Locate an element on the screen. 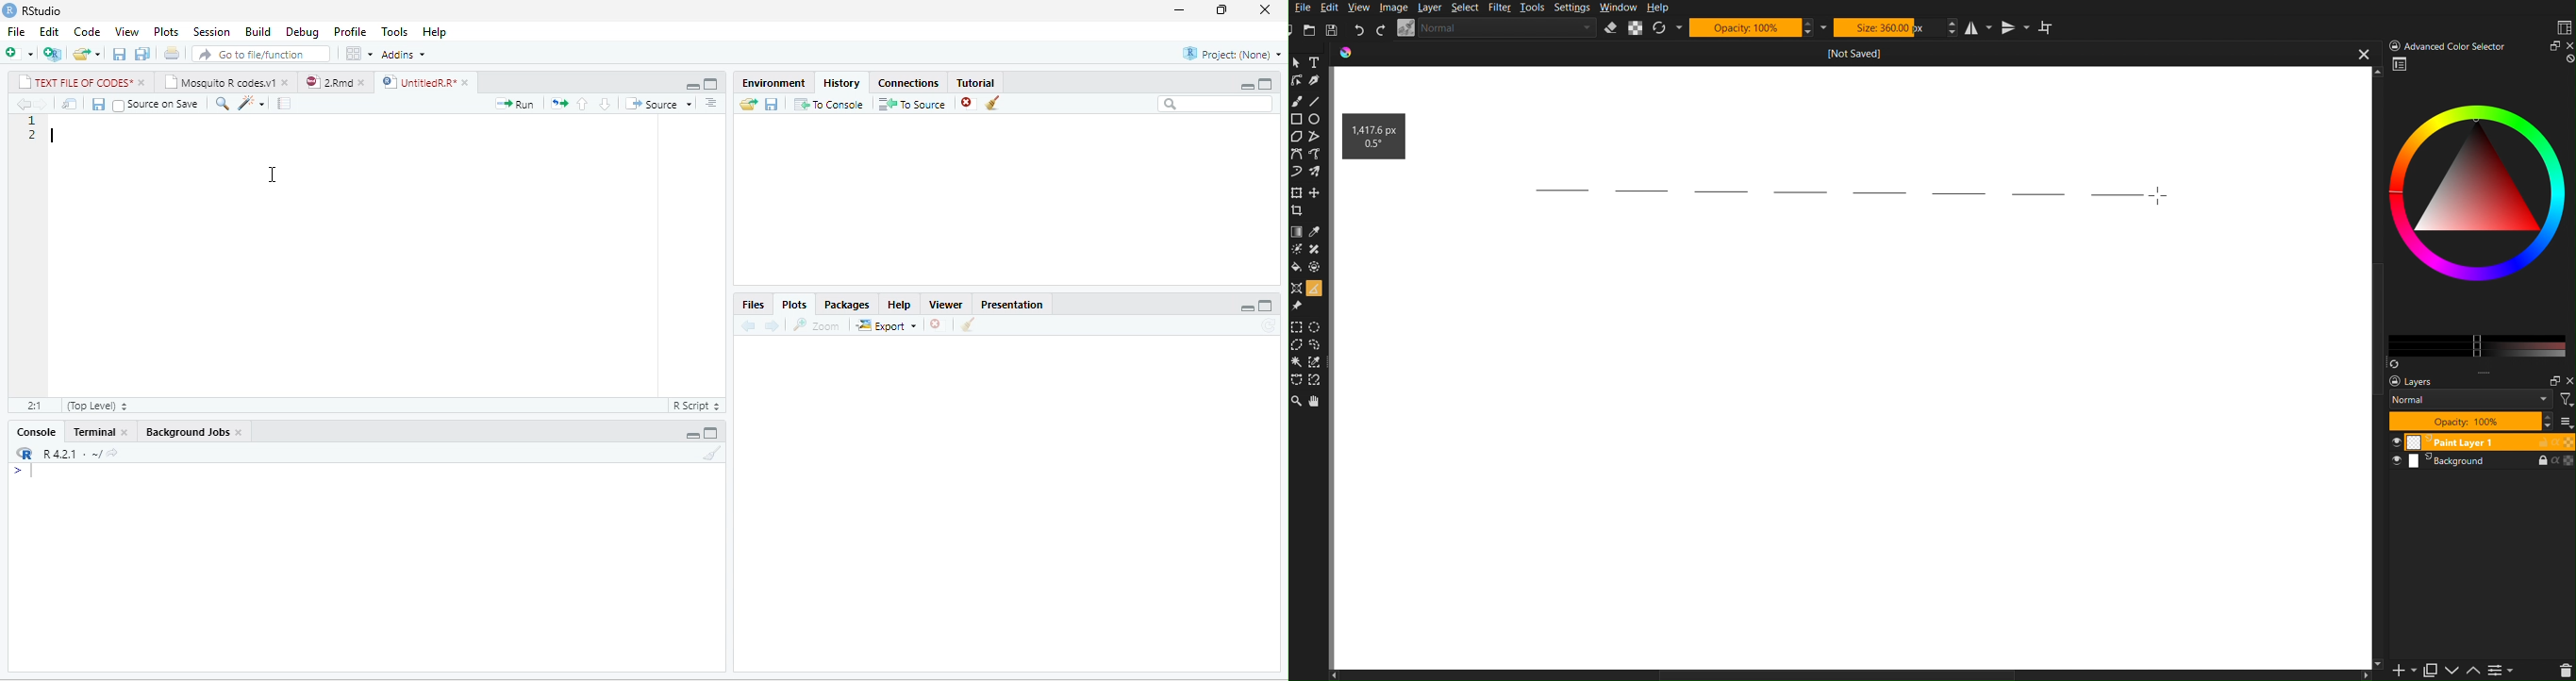  RStudio is located at coordinates (42, 10).